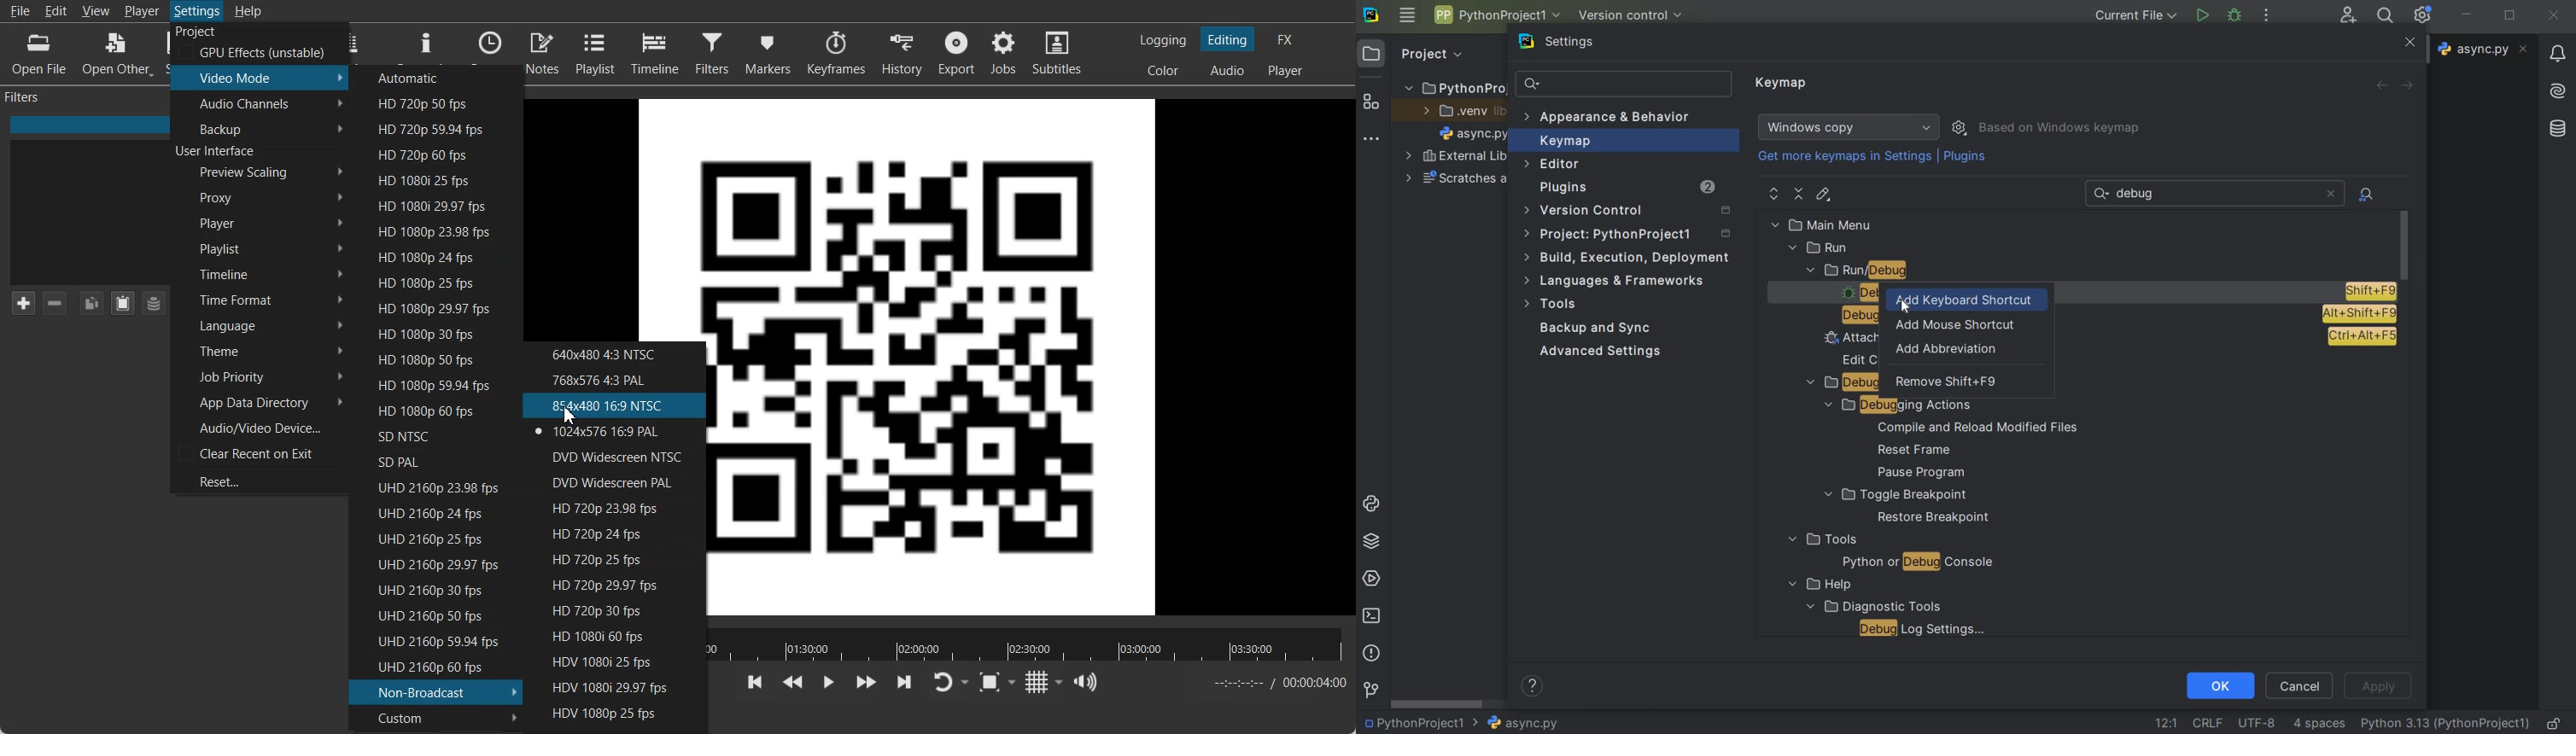 Image resolution: width=2576 pixels, height=756 pixels. What do you see at coordinates (429, 564) in the screenshot?
I see `UHD 2160p 29.97 fps` at bounding box center [429, 564].